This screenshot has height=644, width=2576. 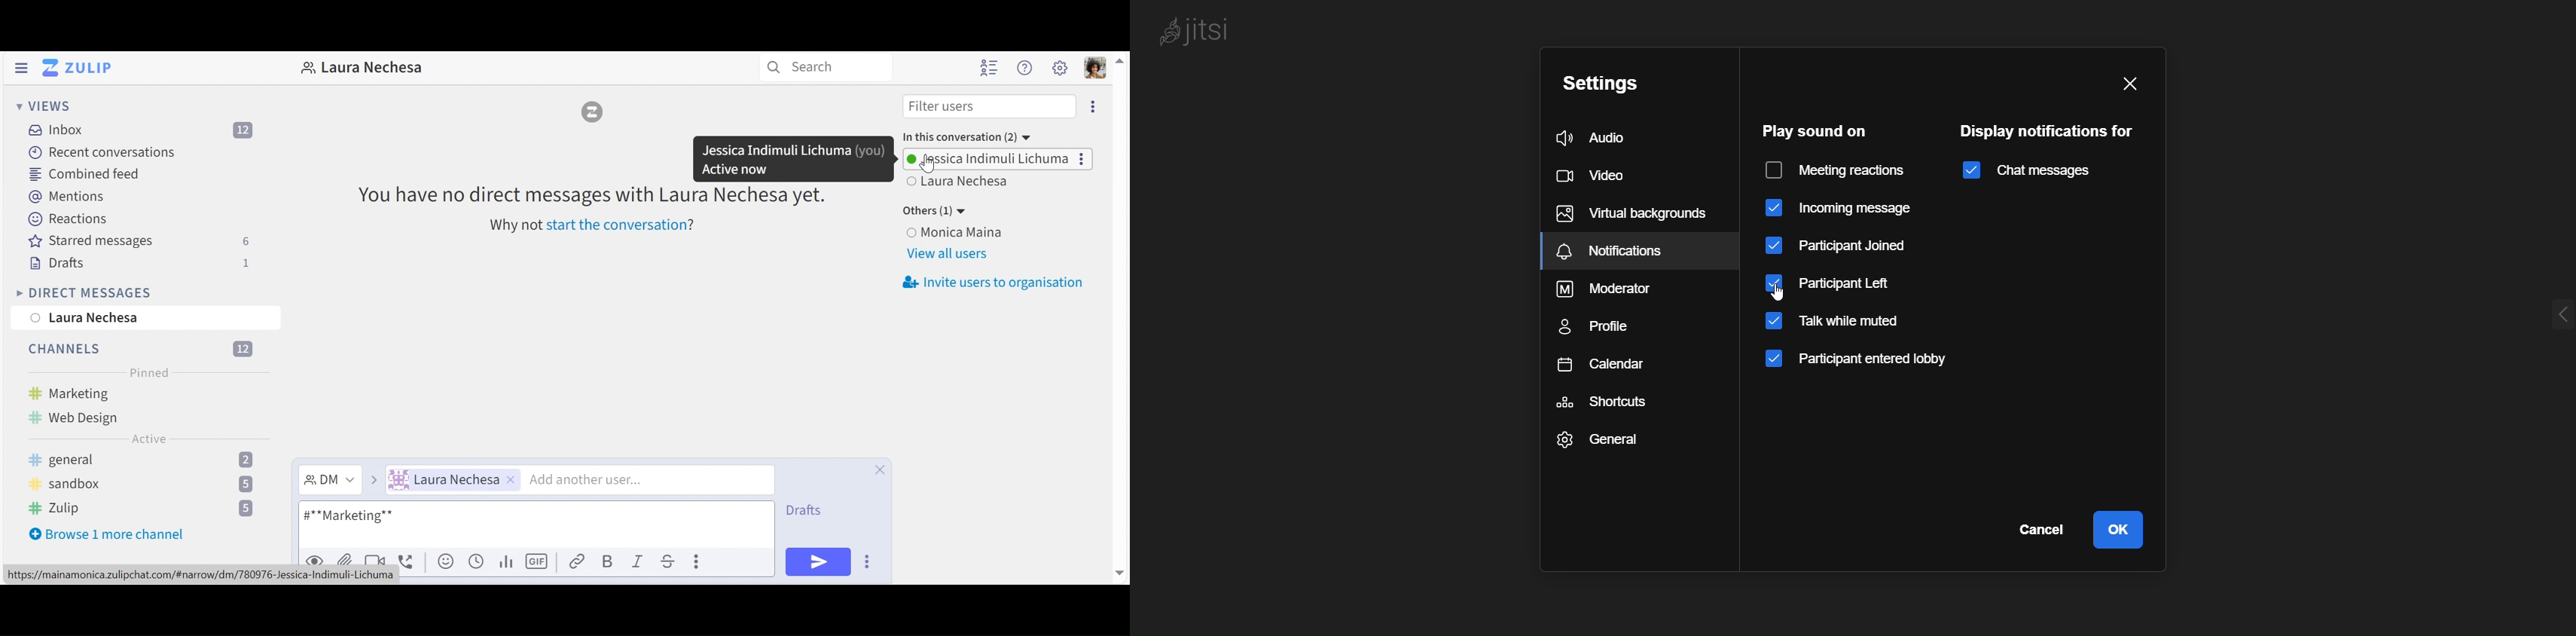 I want to click on Add global time, so click(x=479, y=561).